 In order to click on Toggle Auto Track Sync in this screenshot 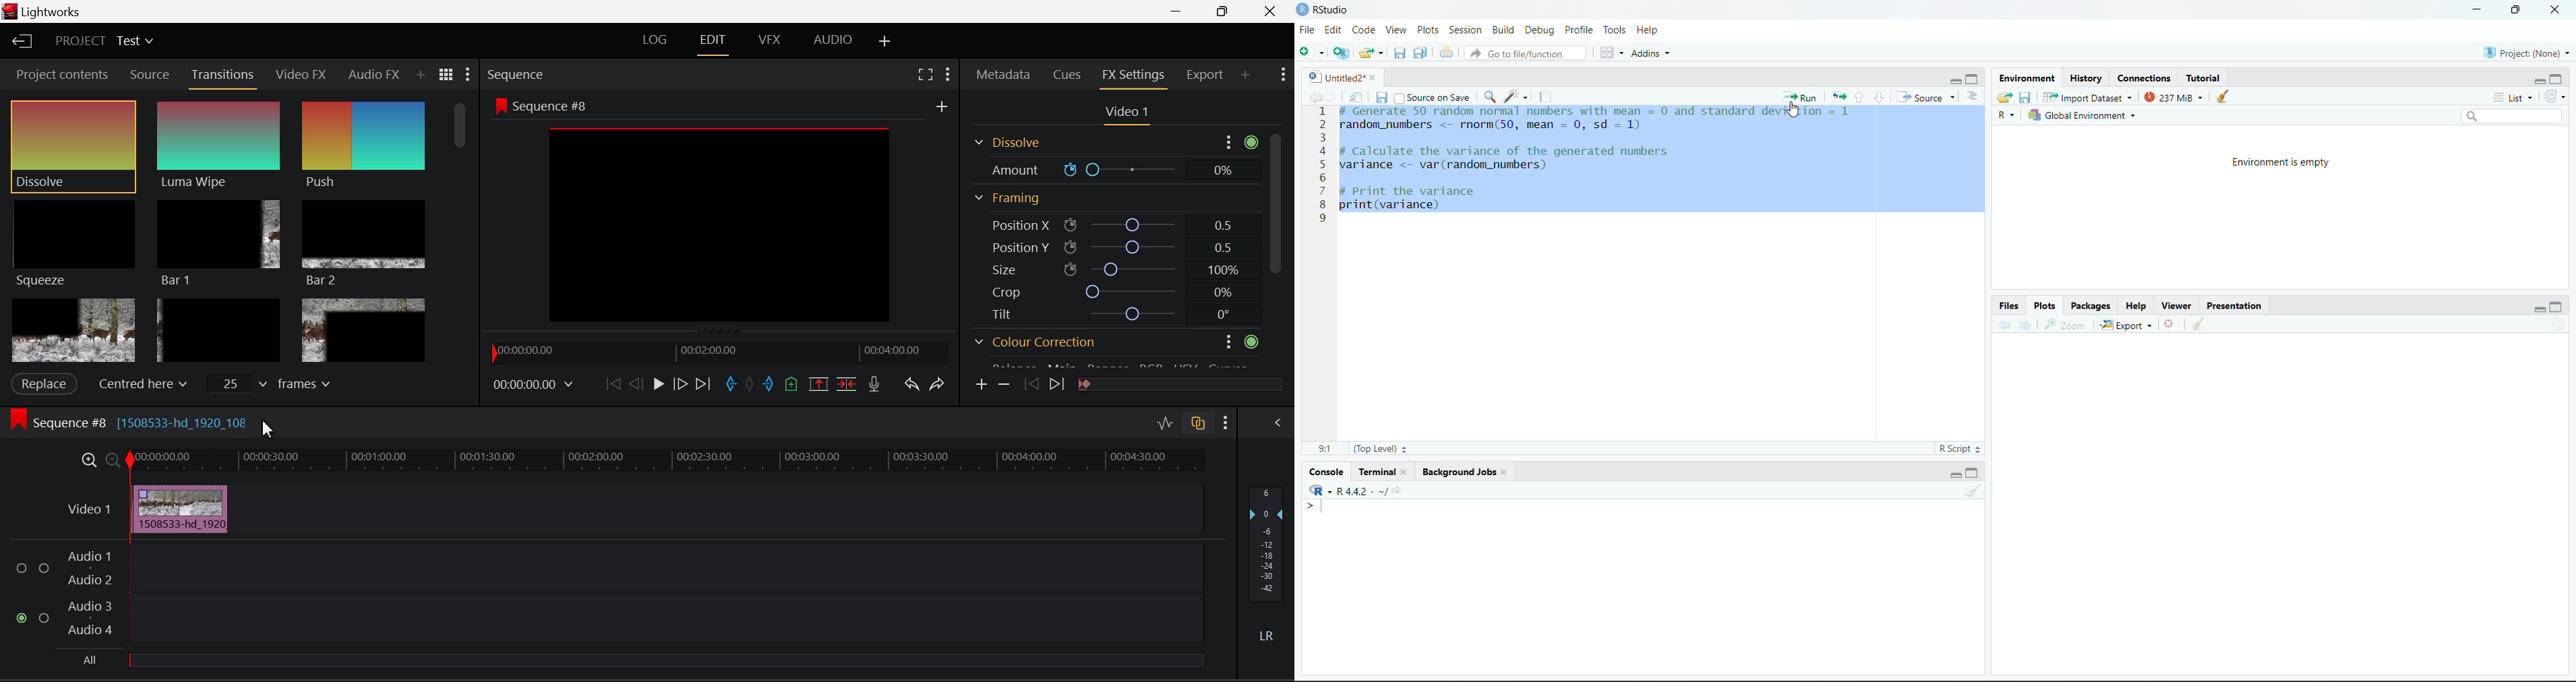, I will do `click(1198, 425)`.